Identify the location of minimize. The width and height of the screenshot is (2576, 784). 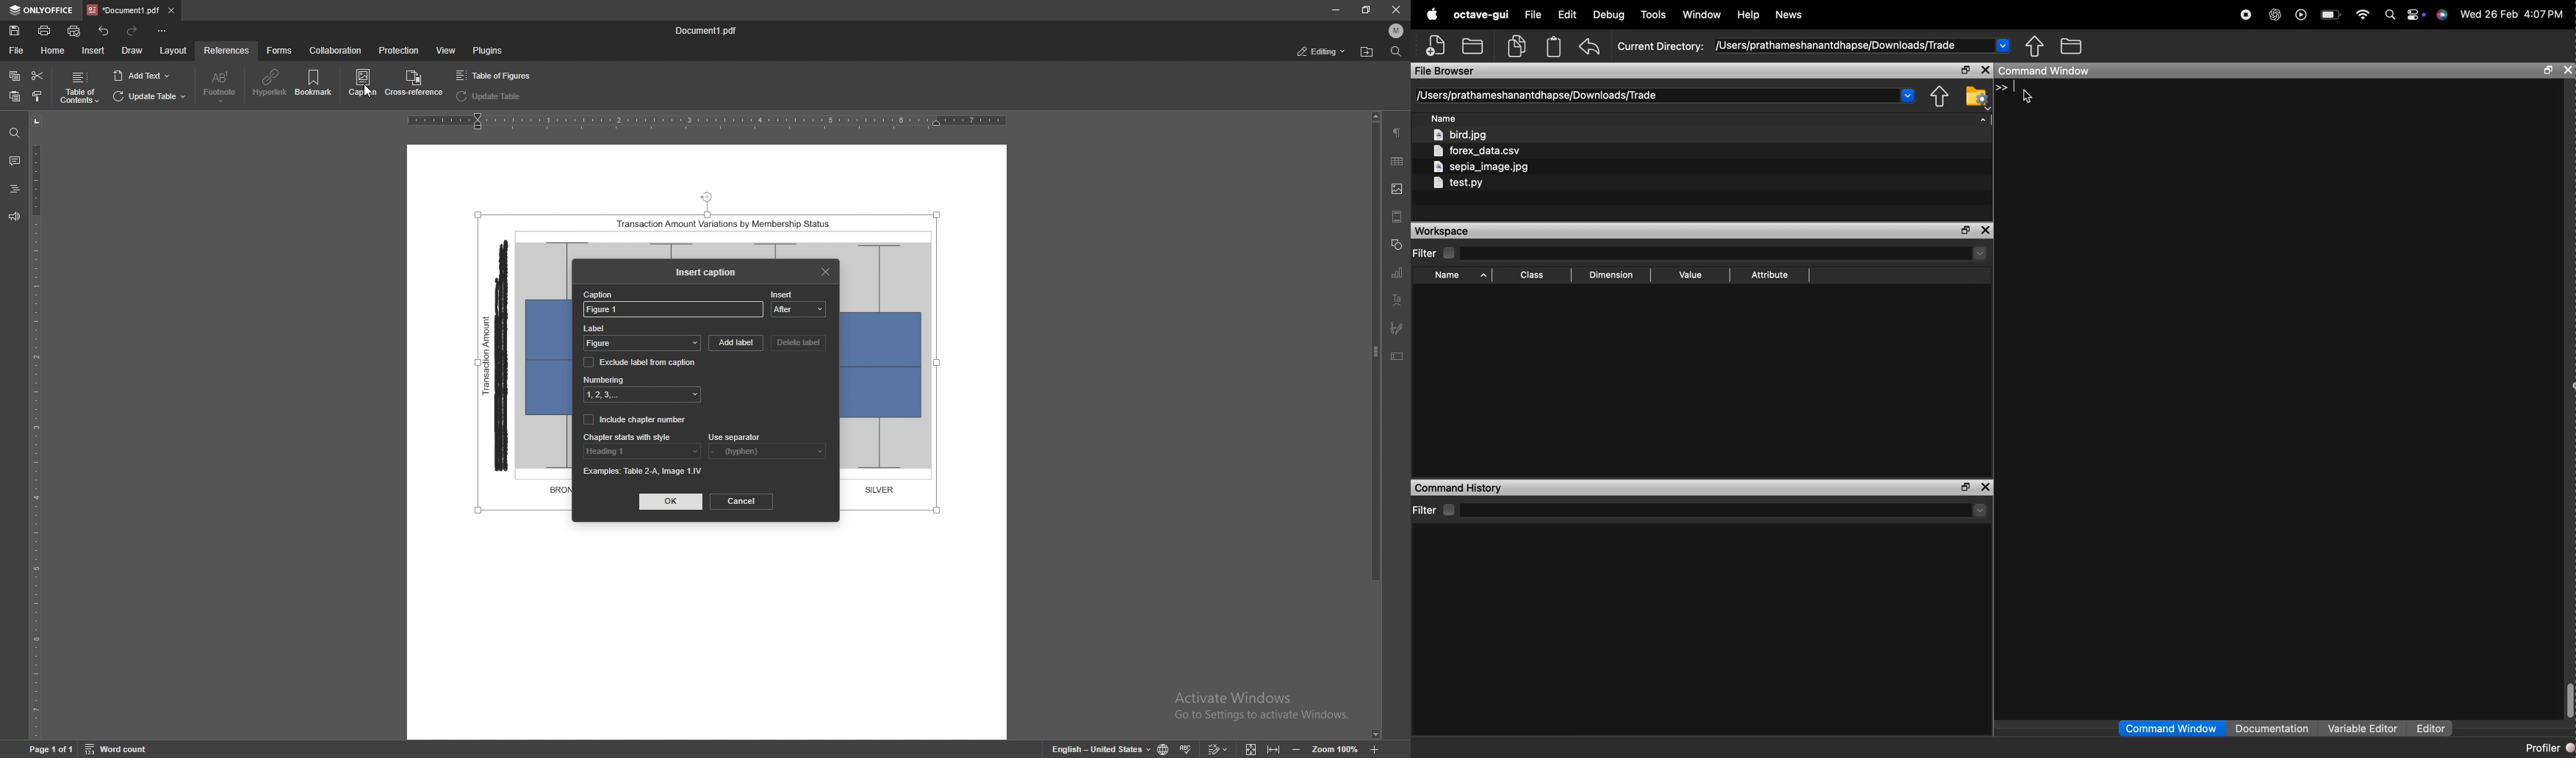
(1335, 10).